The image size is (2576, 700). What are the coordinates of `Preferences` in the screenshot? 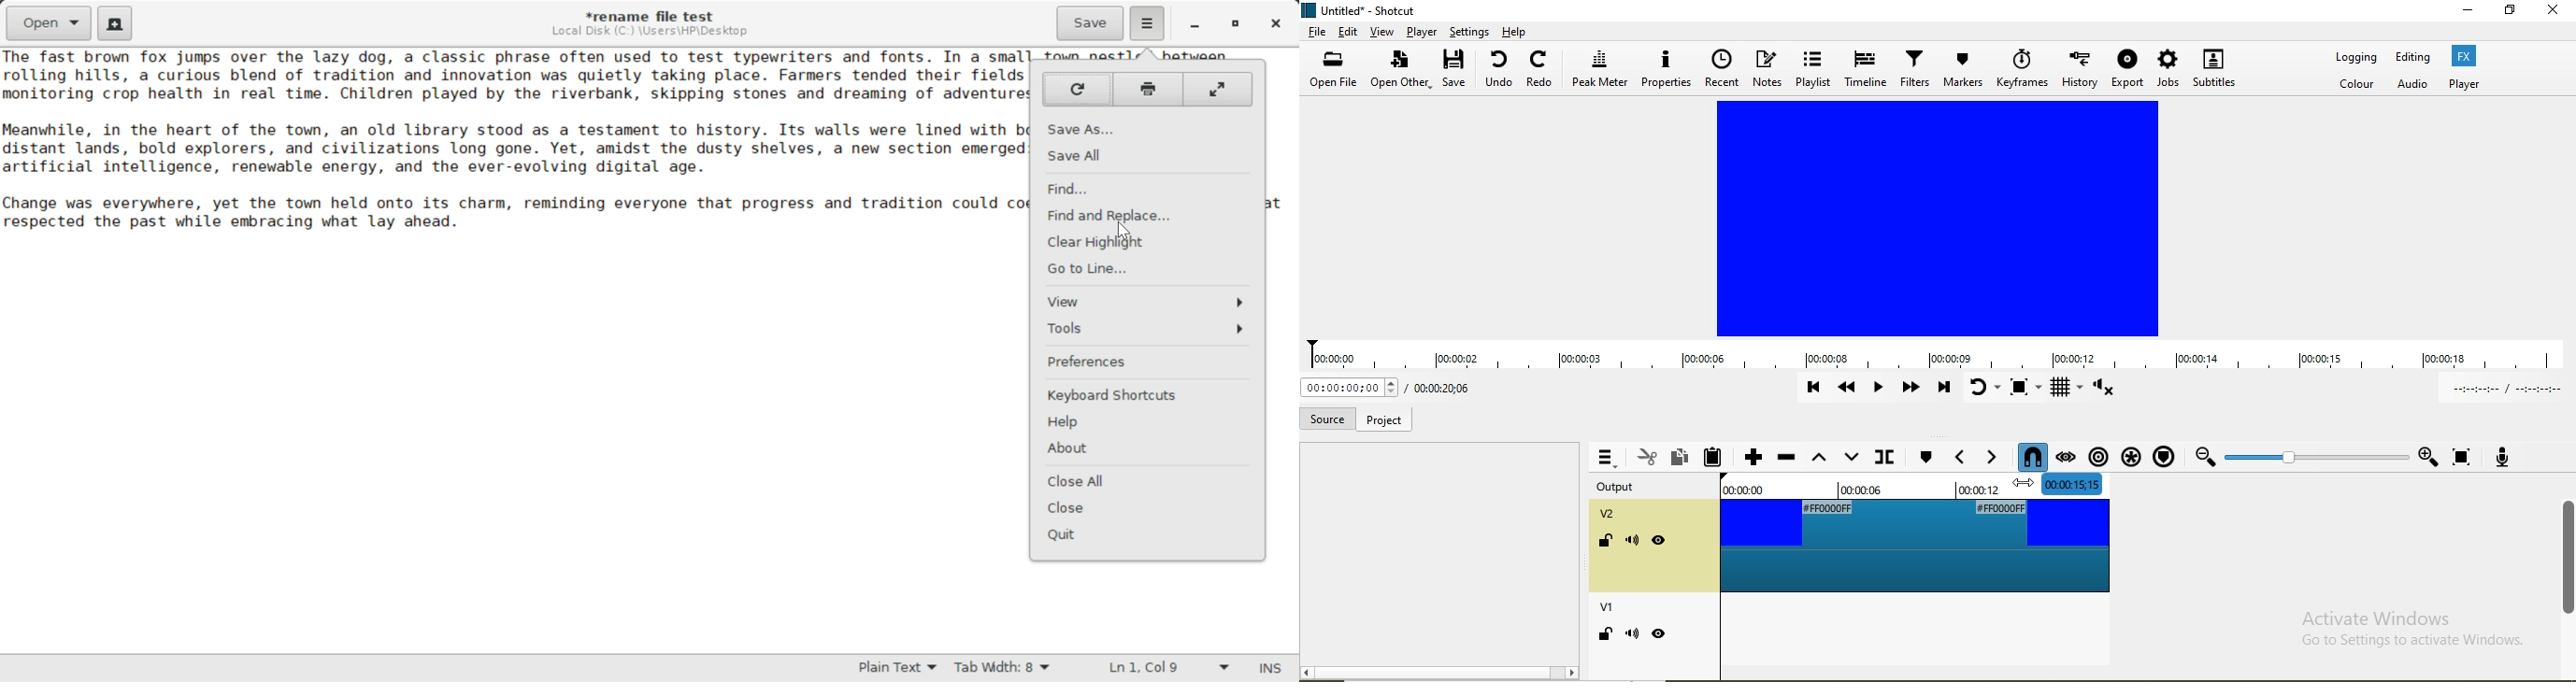 It's located at (1145, 362).